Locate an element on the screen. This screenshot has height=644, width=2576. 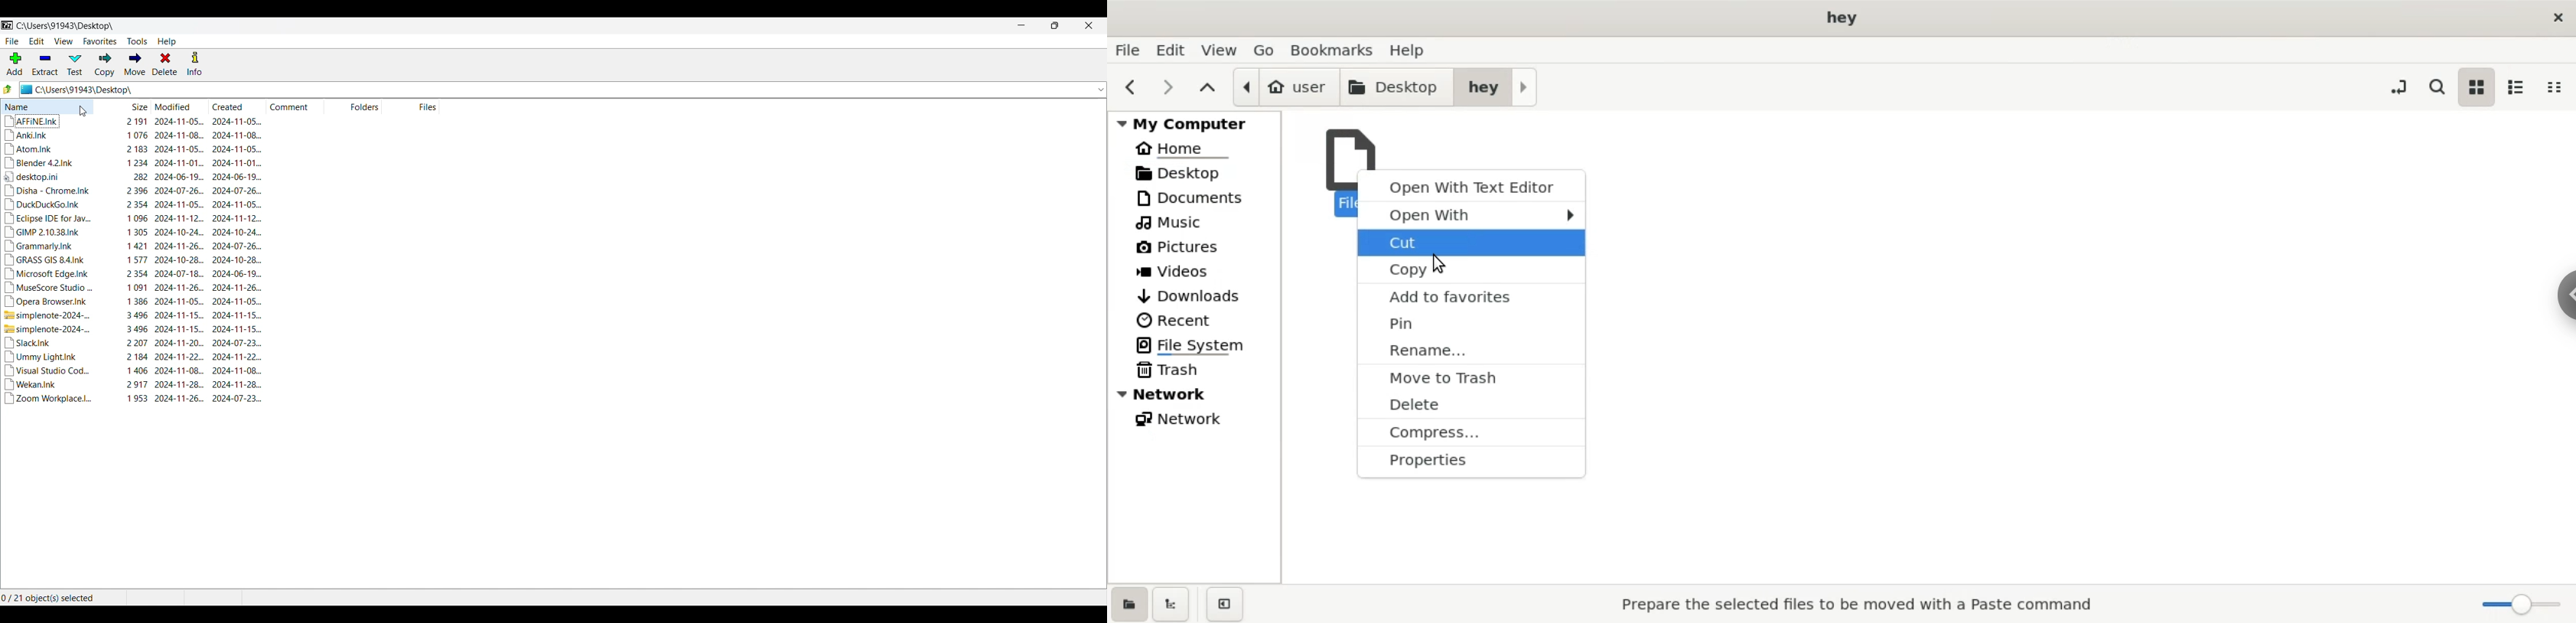
view is located at coordinates (1217, 51).